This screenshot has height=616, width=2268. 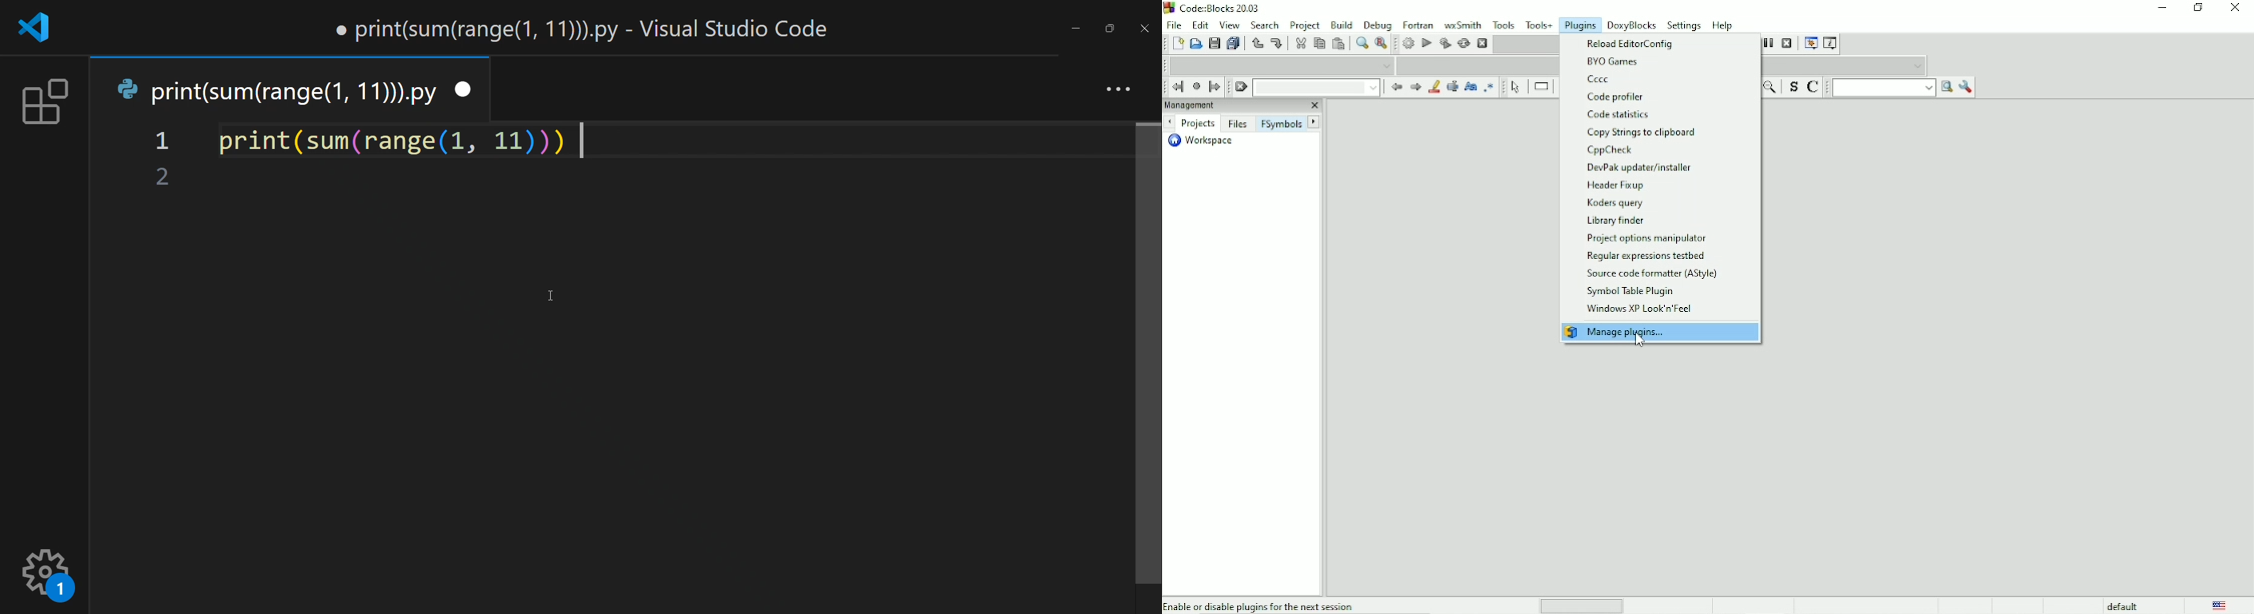 What do you see at coordinates (1632, 24) in the screenshot?
I see `DoxyBlocks` at bounding box center [1632, 24].